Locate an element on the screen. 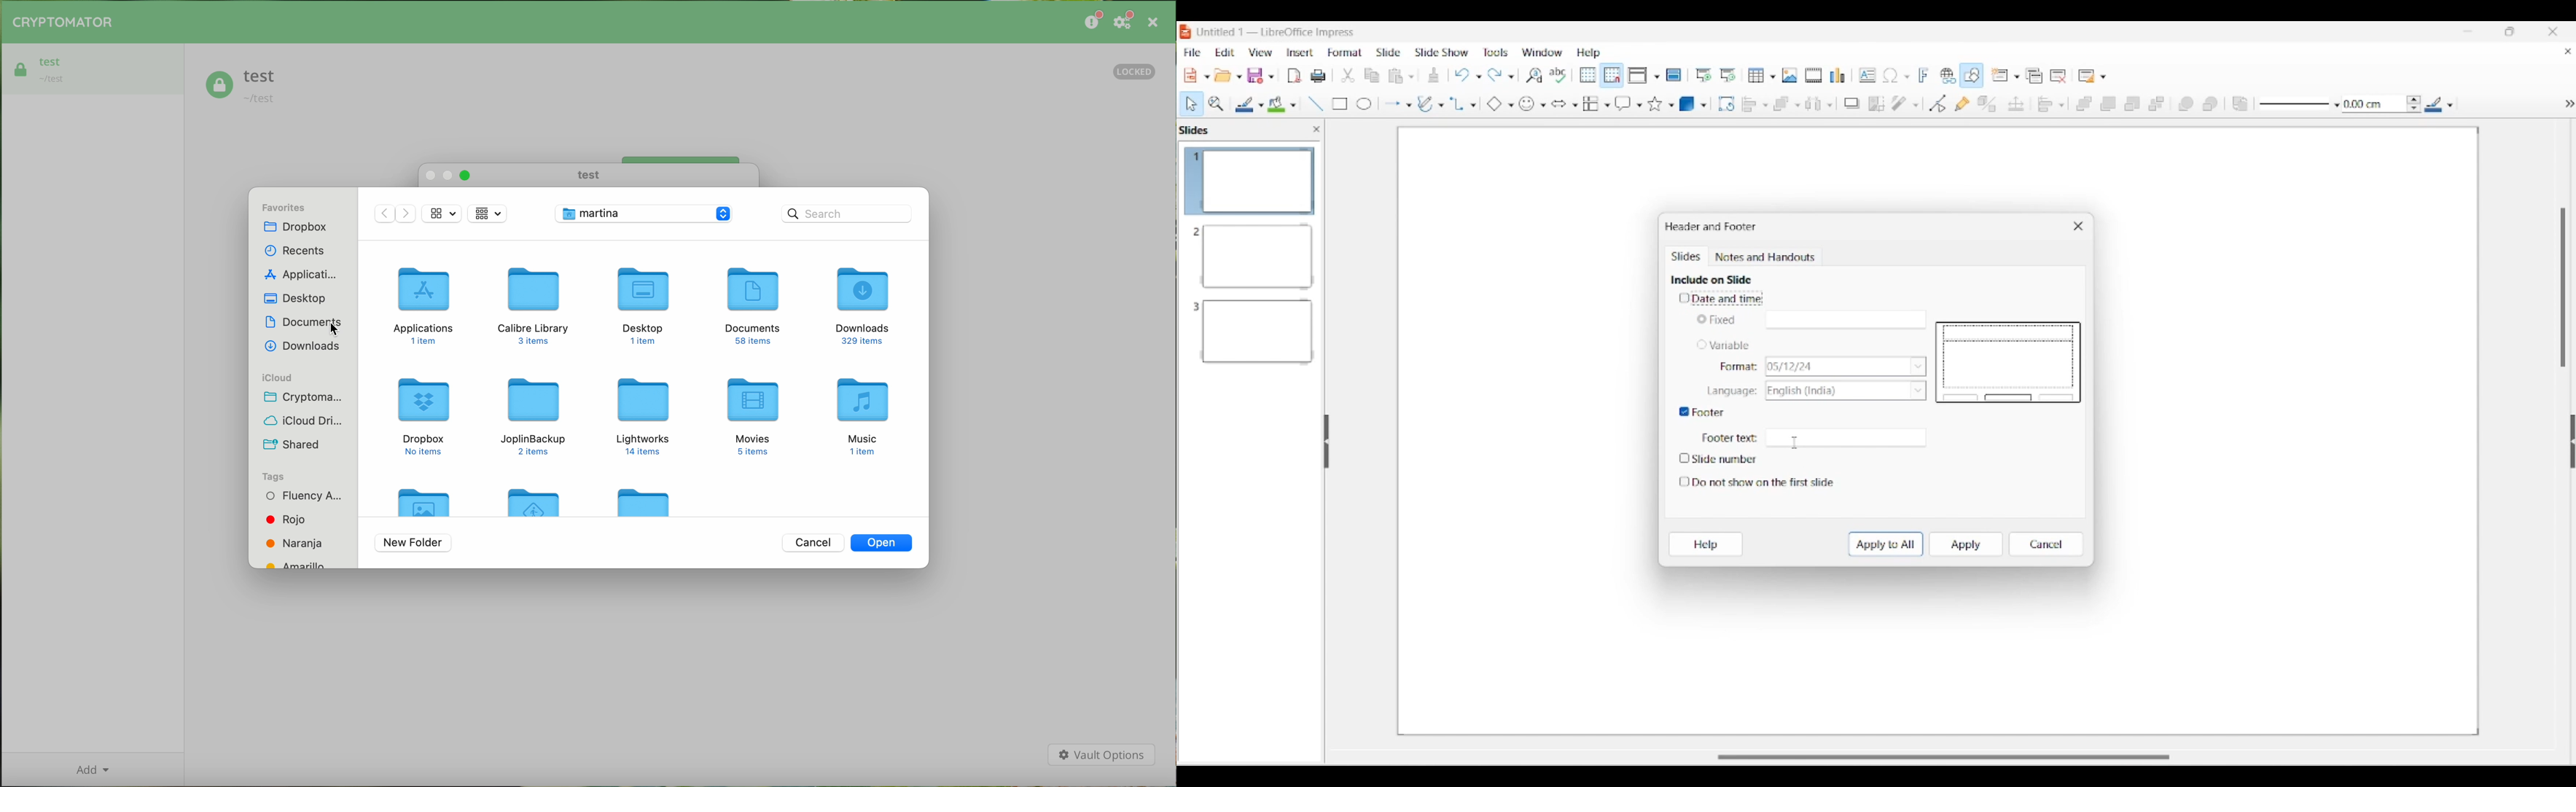  Tools menu is located at coordinates (1496, 52).